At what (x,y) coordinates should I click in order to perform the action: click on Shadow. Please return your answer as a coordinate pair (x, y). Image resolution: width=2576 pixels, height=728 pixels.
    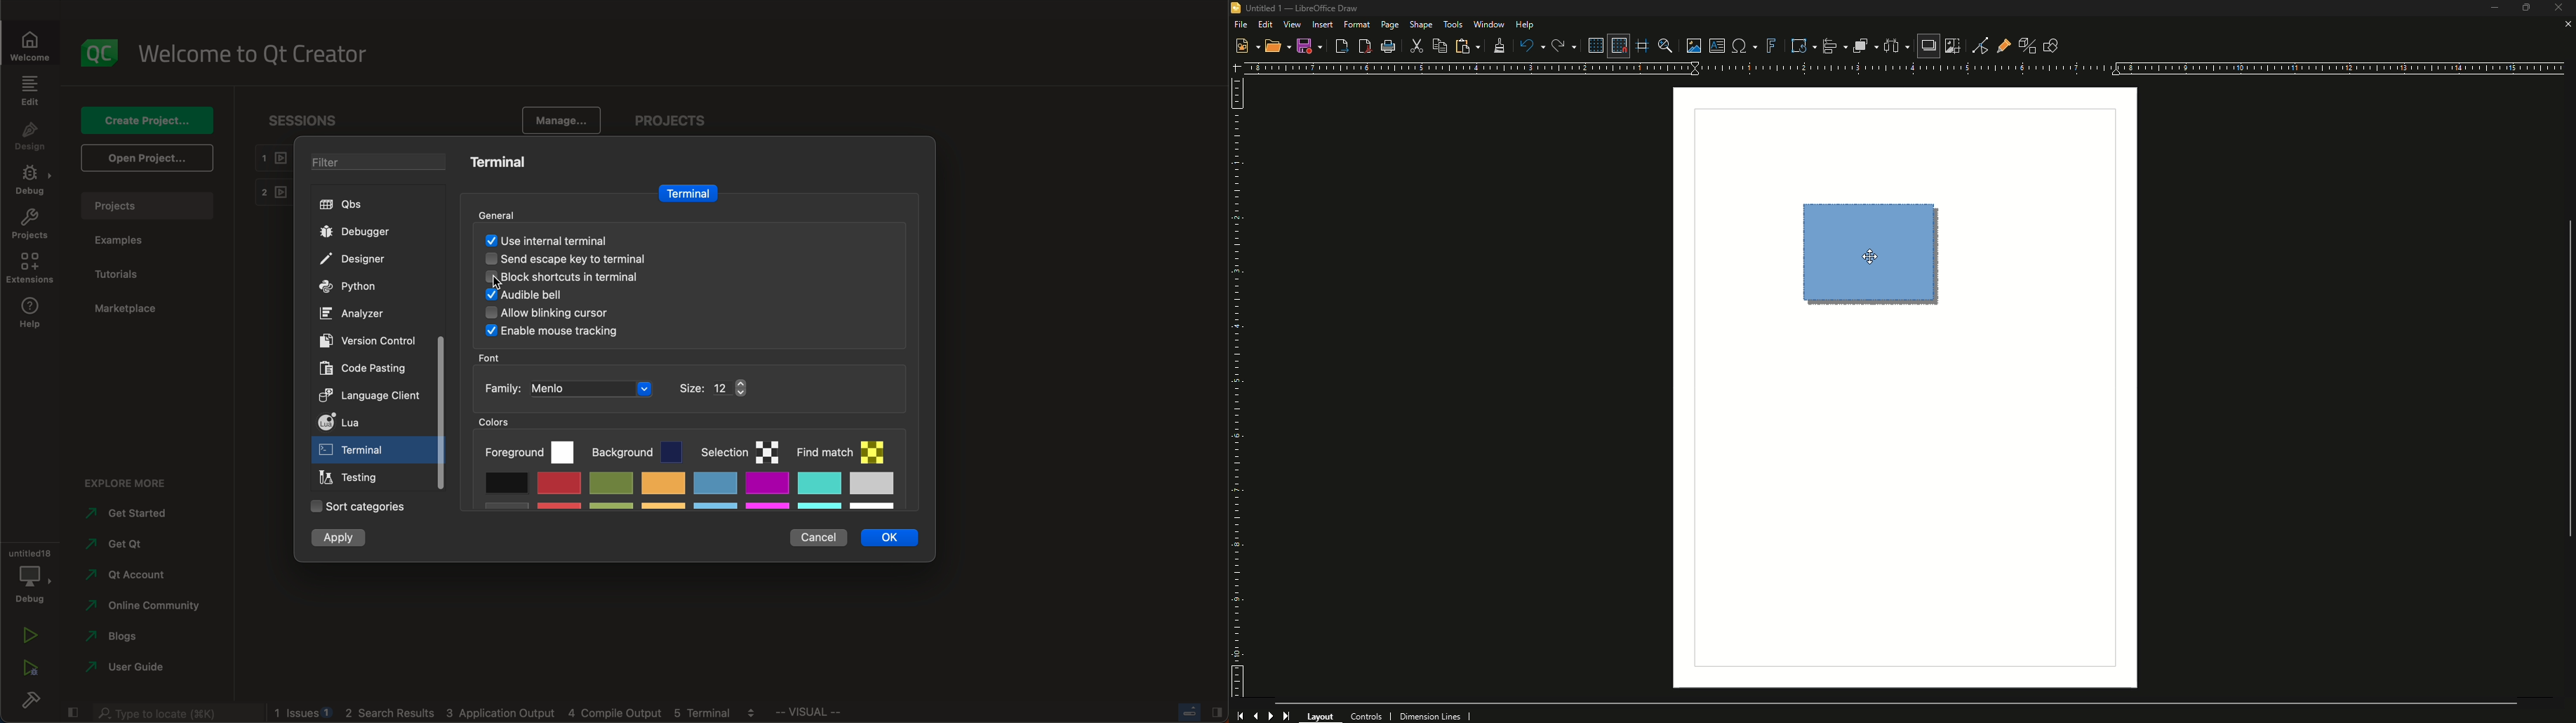
    Looking at the image, I should click on (1927, 47).